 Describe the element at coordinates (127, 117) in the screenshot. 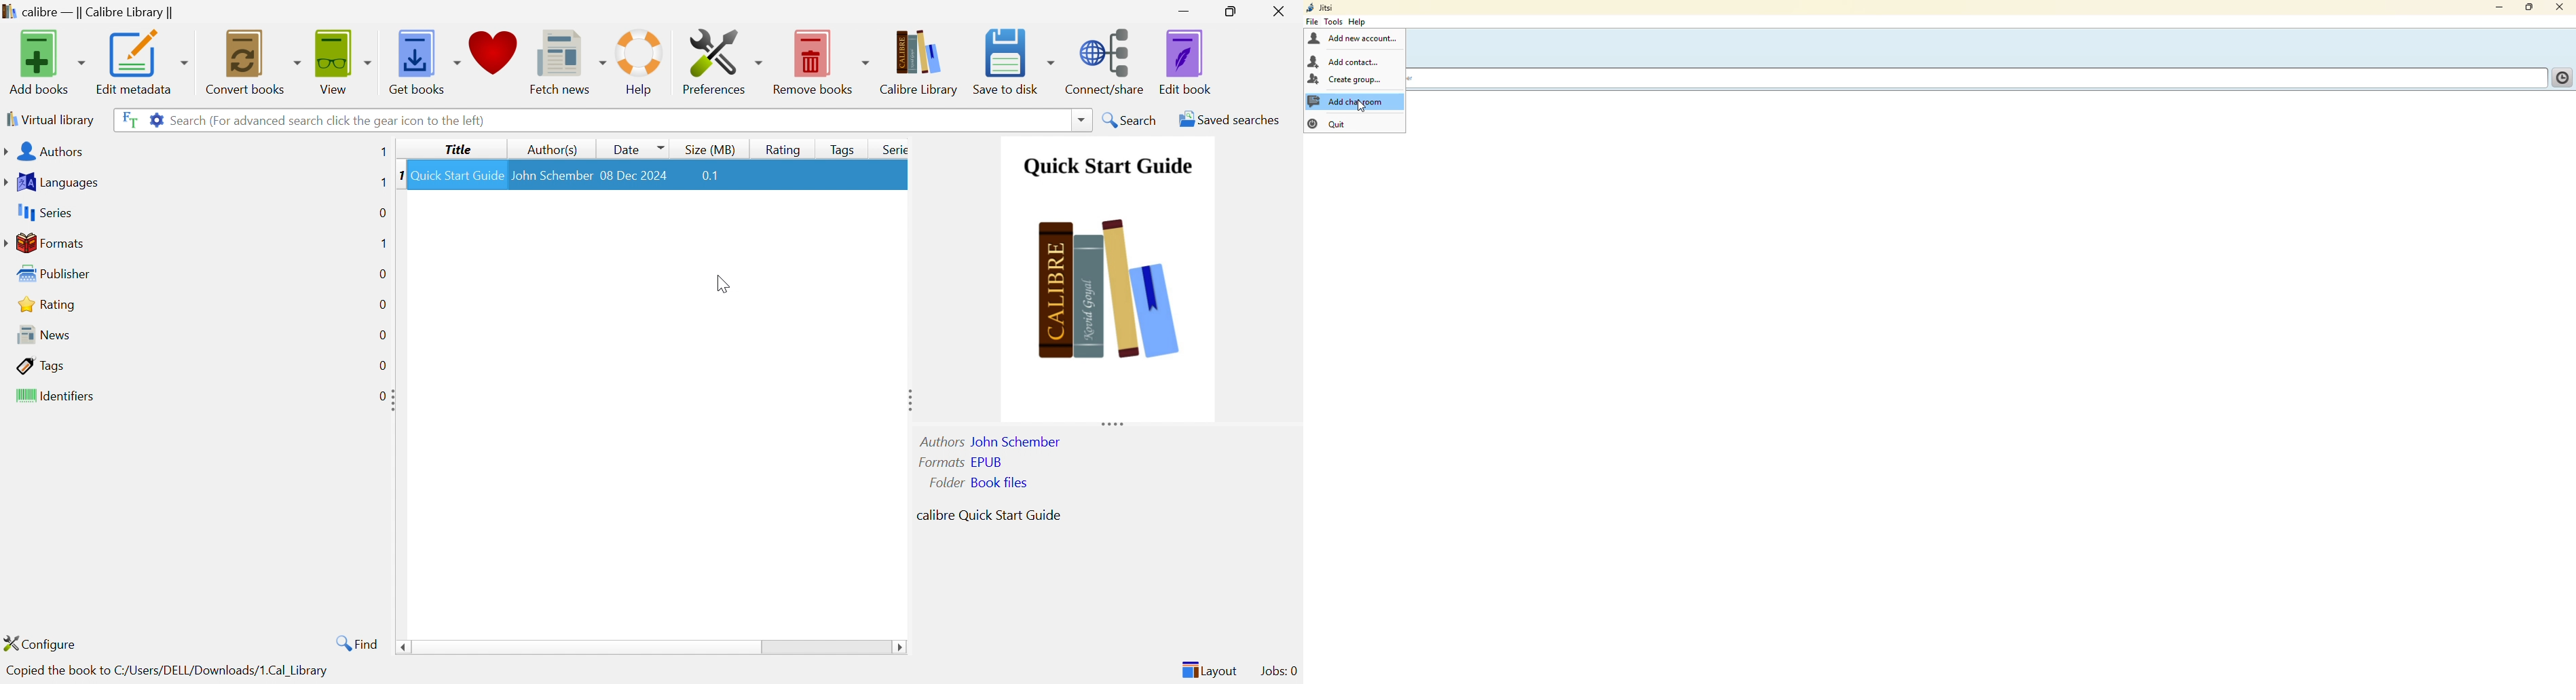

I see `Search the full text of all the books in the library, not just their metadata` at that location.